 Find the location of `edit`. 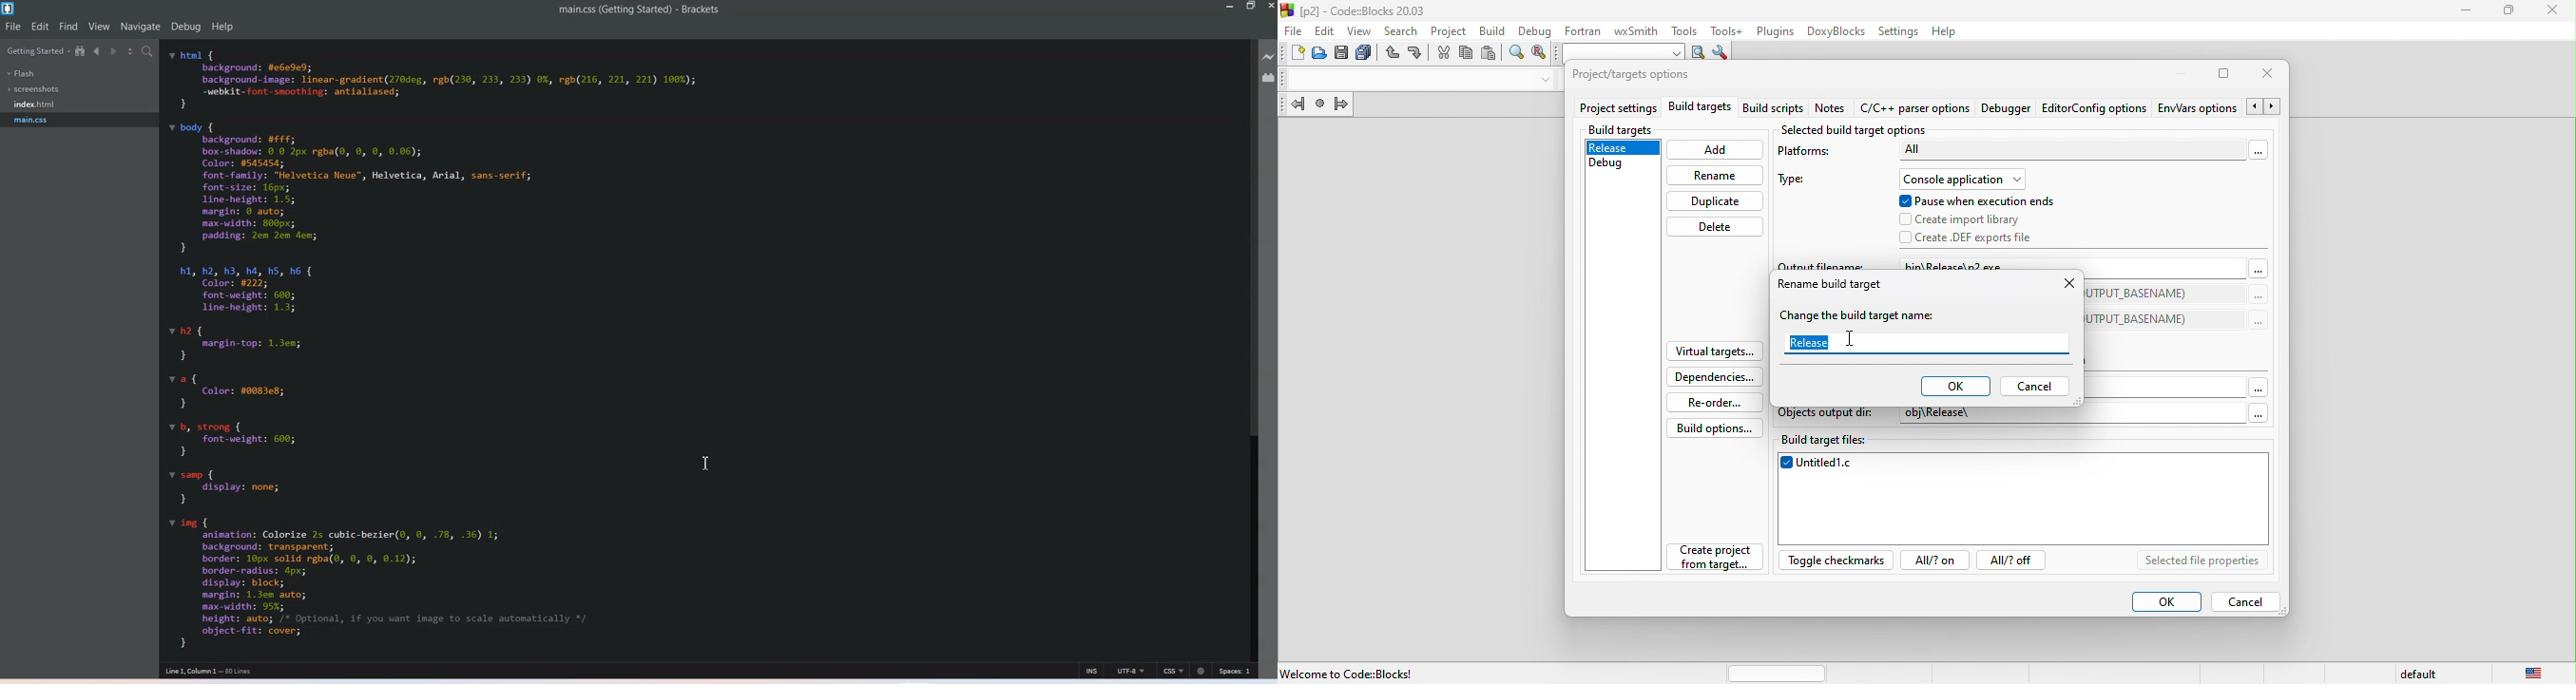

edit is located at coordinates (1325, 30).